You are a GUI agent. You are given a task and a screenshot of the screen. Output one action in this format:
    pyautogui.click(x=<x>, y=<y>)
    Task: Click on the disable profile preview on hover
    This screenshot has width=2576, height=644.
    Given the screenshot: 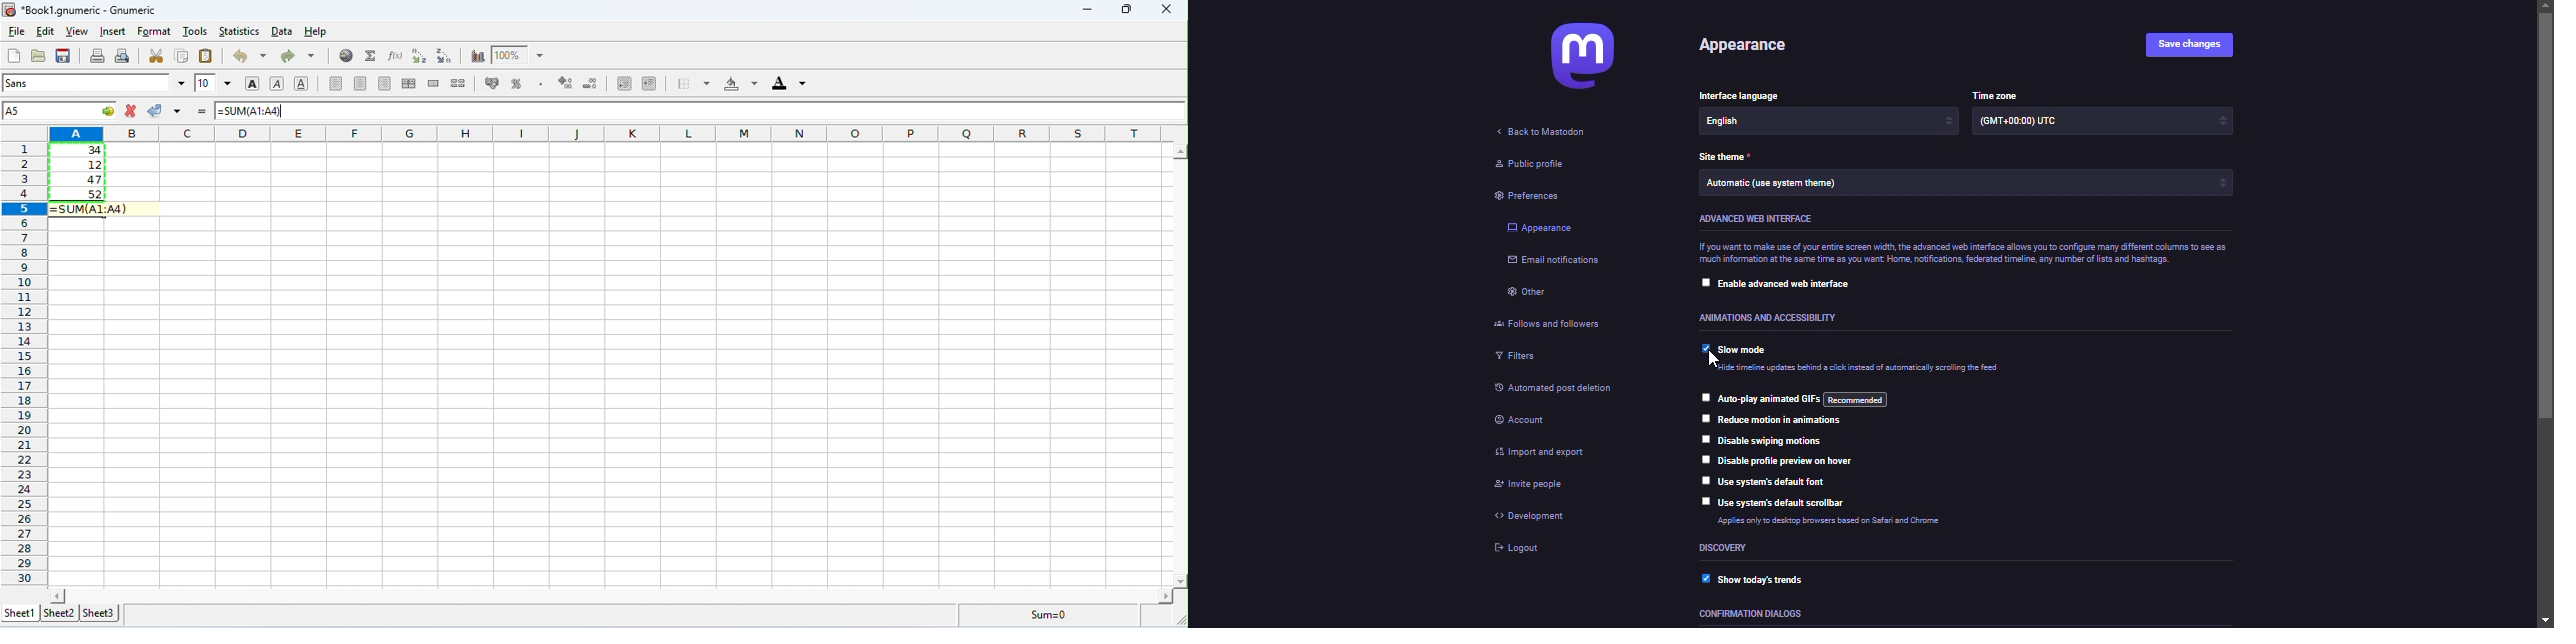 What is the action you would take?
    pyautogui.click(x=1797, y=459)
    